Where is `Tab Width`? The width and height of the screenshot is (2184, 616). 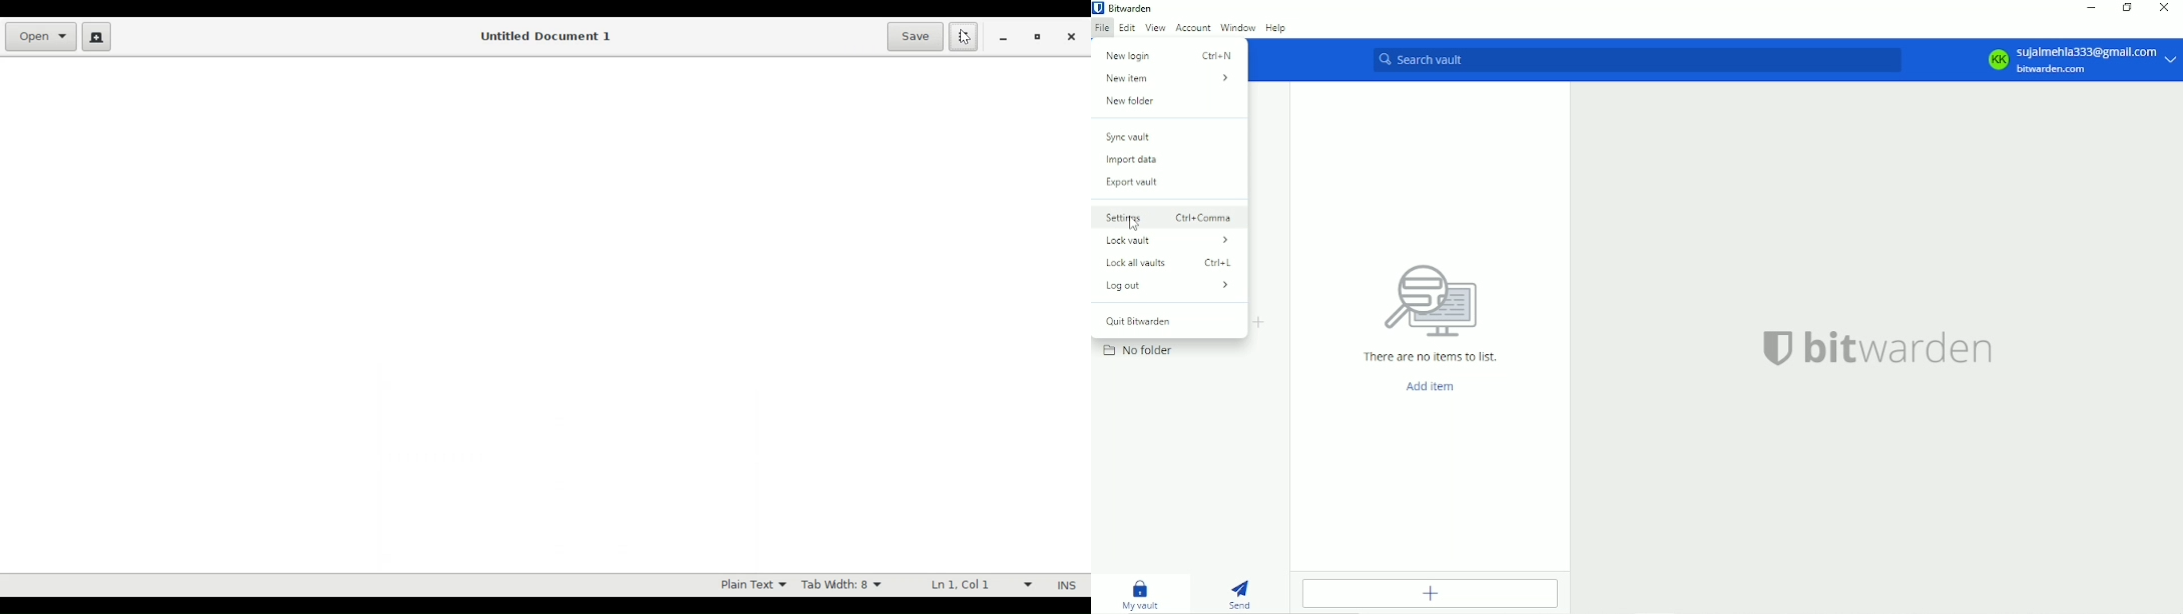 Tab Width is located at coordinates (840, 584).